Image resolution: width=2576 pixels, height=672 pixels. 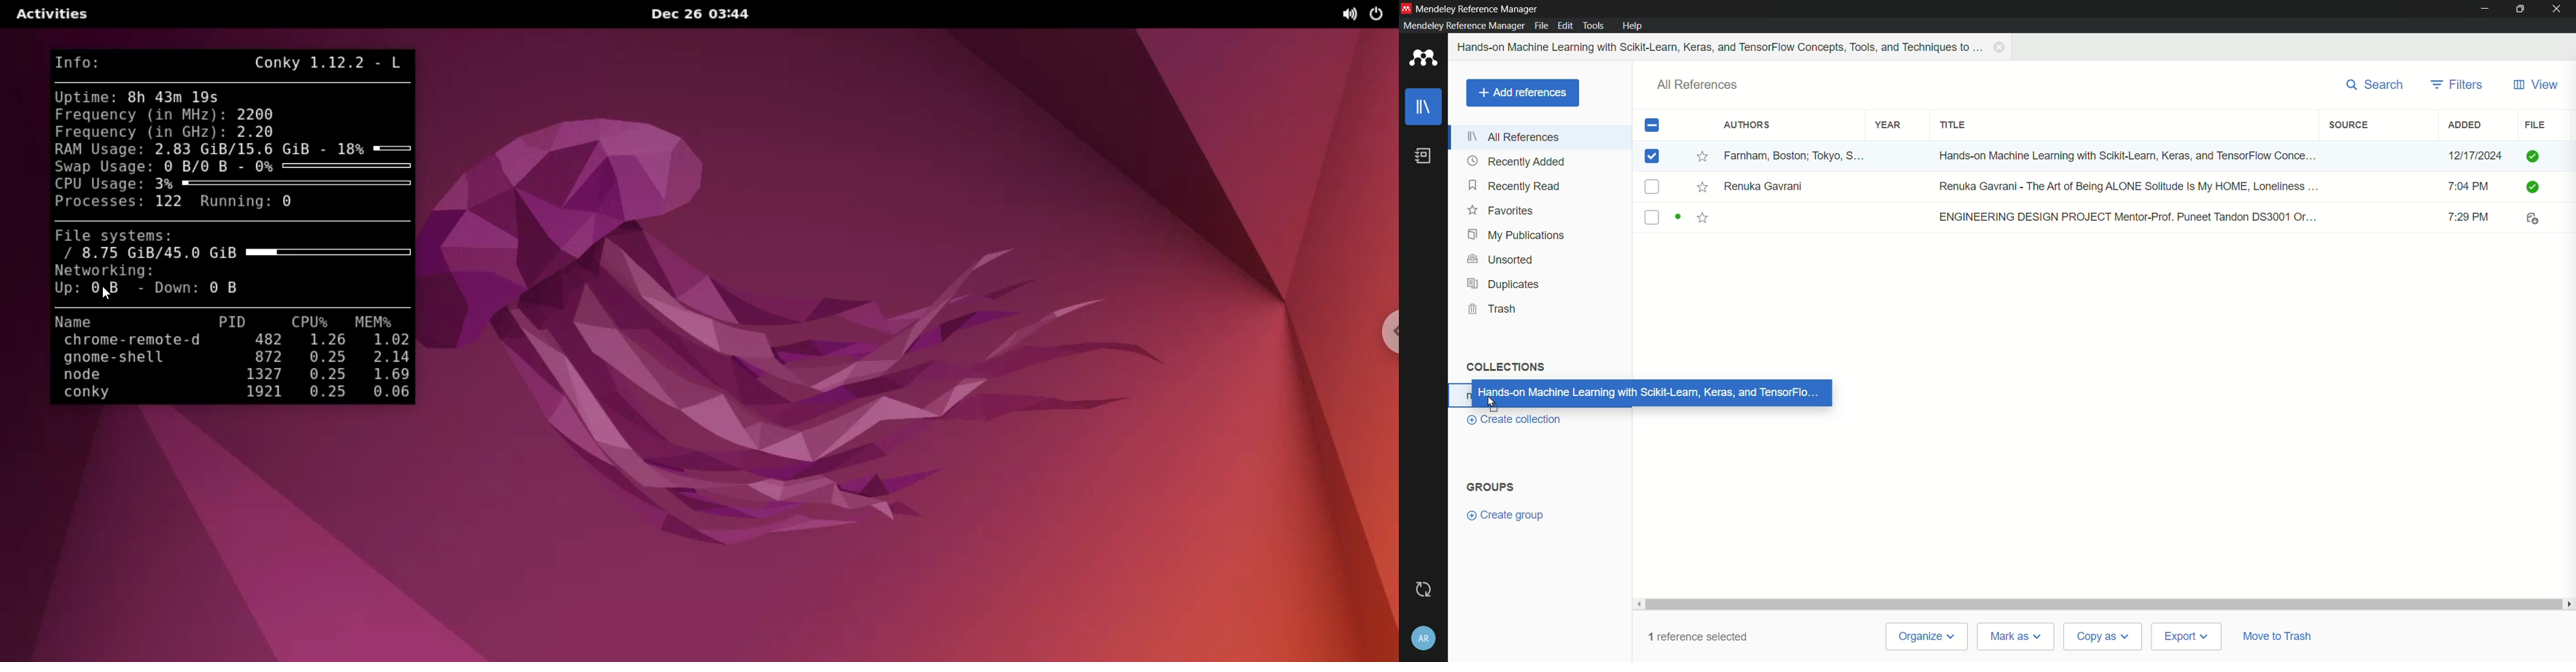 I want to click on account and settings, so click(x=1424, y=637).